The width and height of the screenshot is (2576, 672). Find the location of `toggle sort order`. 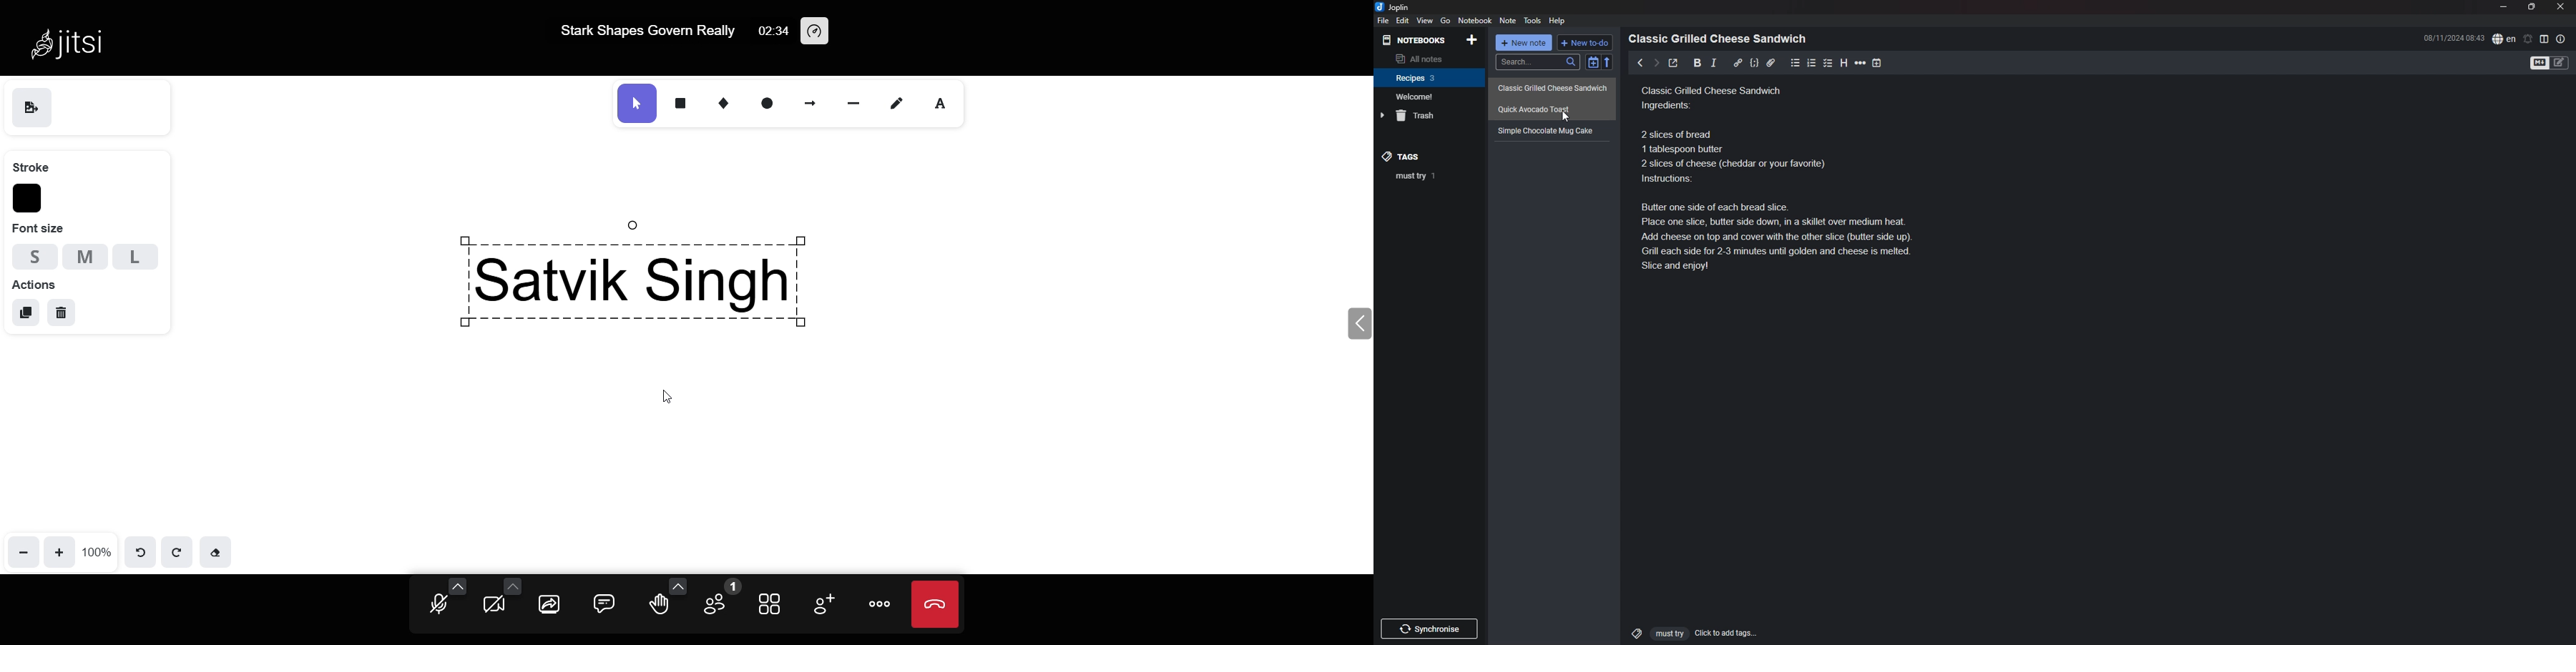

toggle sort order is located at coordinates (1593, 64).